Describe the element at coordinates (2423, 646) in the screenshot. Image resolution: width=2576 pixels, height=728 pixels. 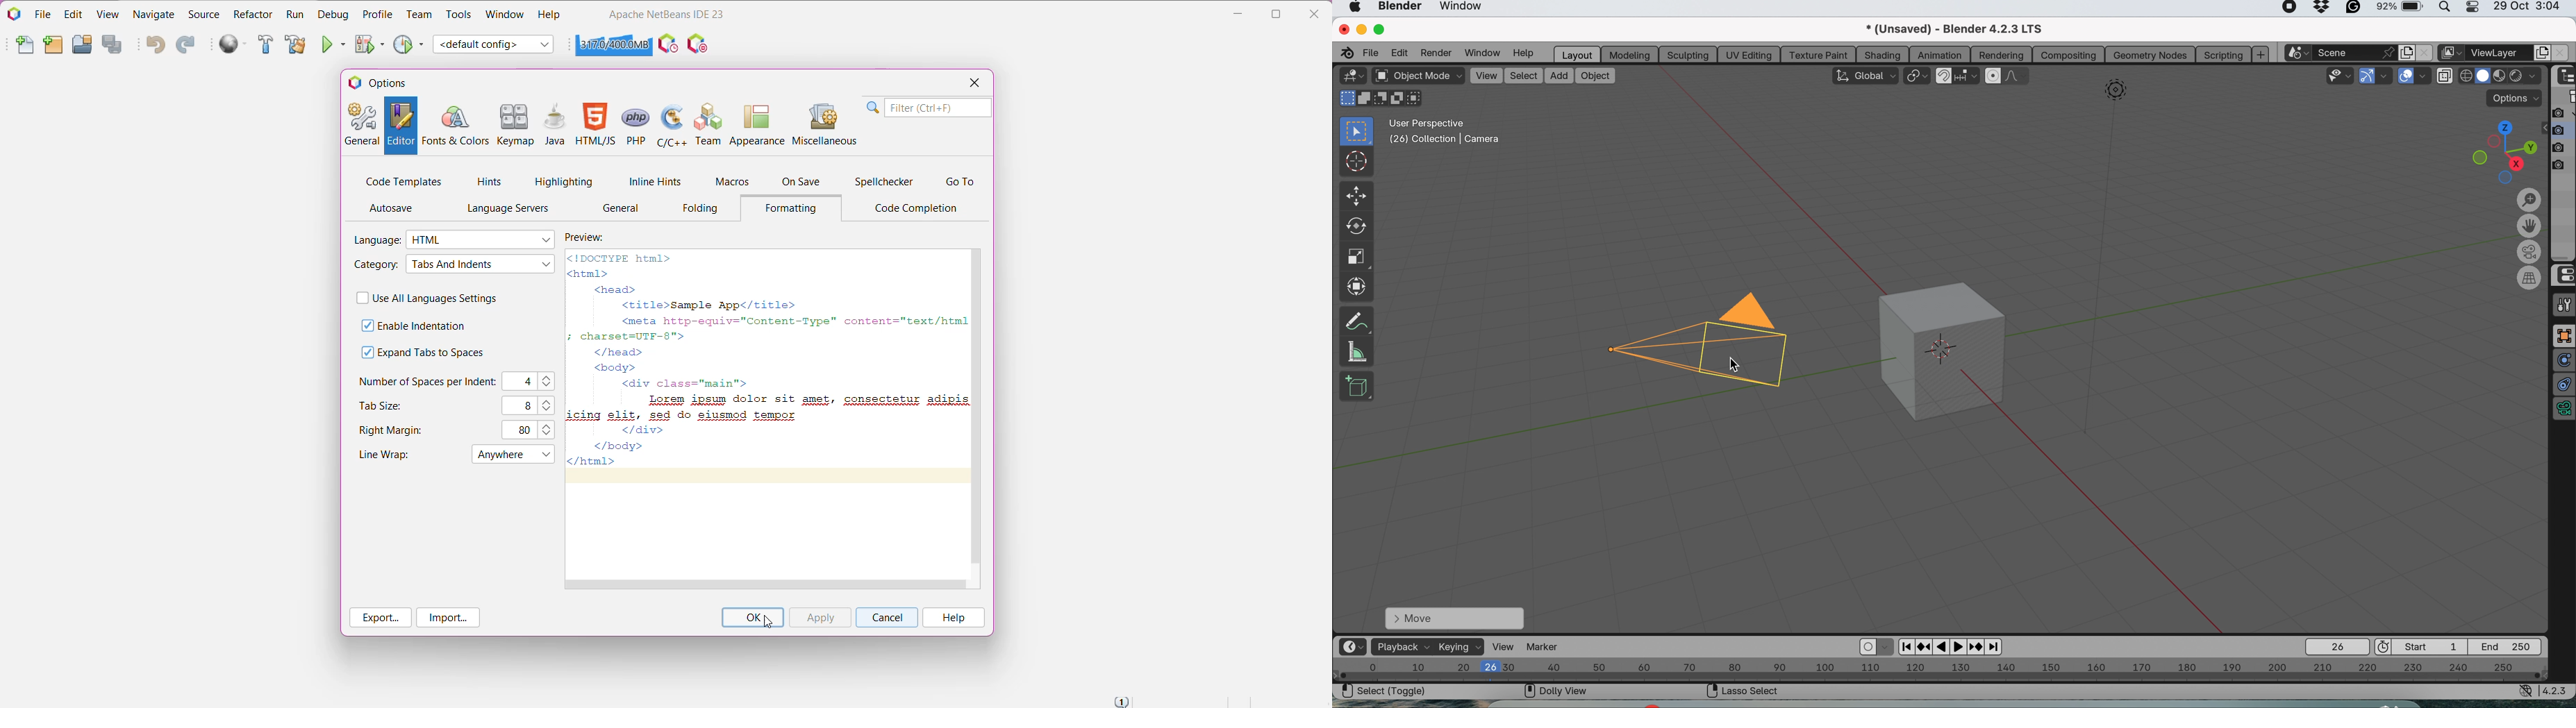
I see `first frame` at that location.